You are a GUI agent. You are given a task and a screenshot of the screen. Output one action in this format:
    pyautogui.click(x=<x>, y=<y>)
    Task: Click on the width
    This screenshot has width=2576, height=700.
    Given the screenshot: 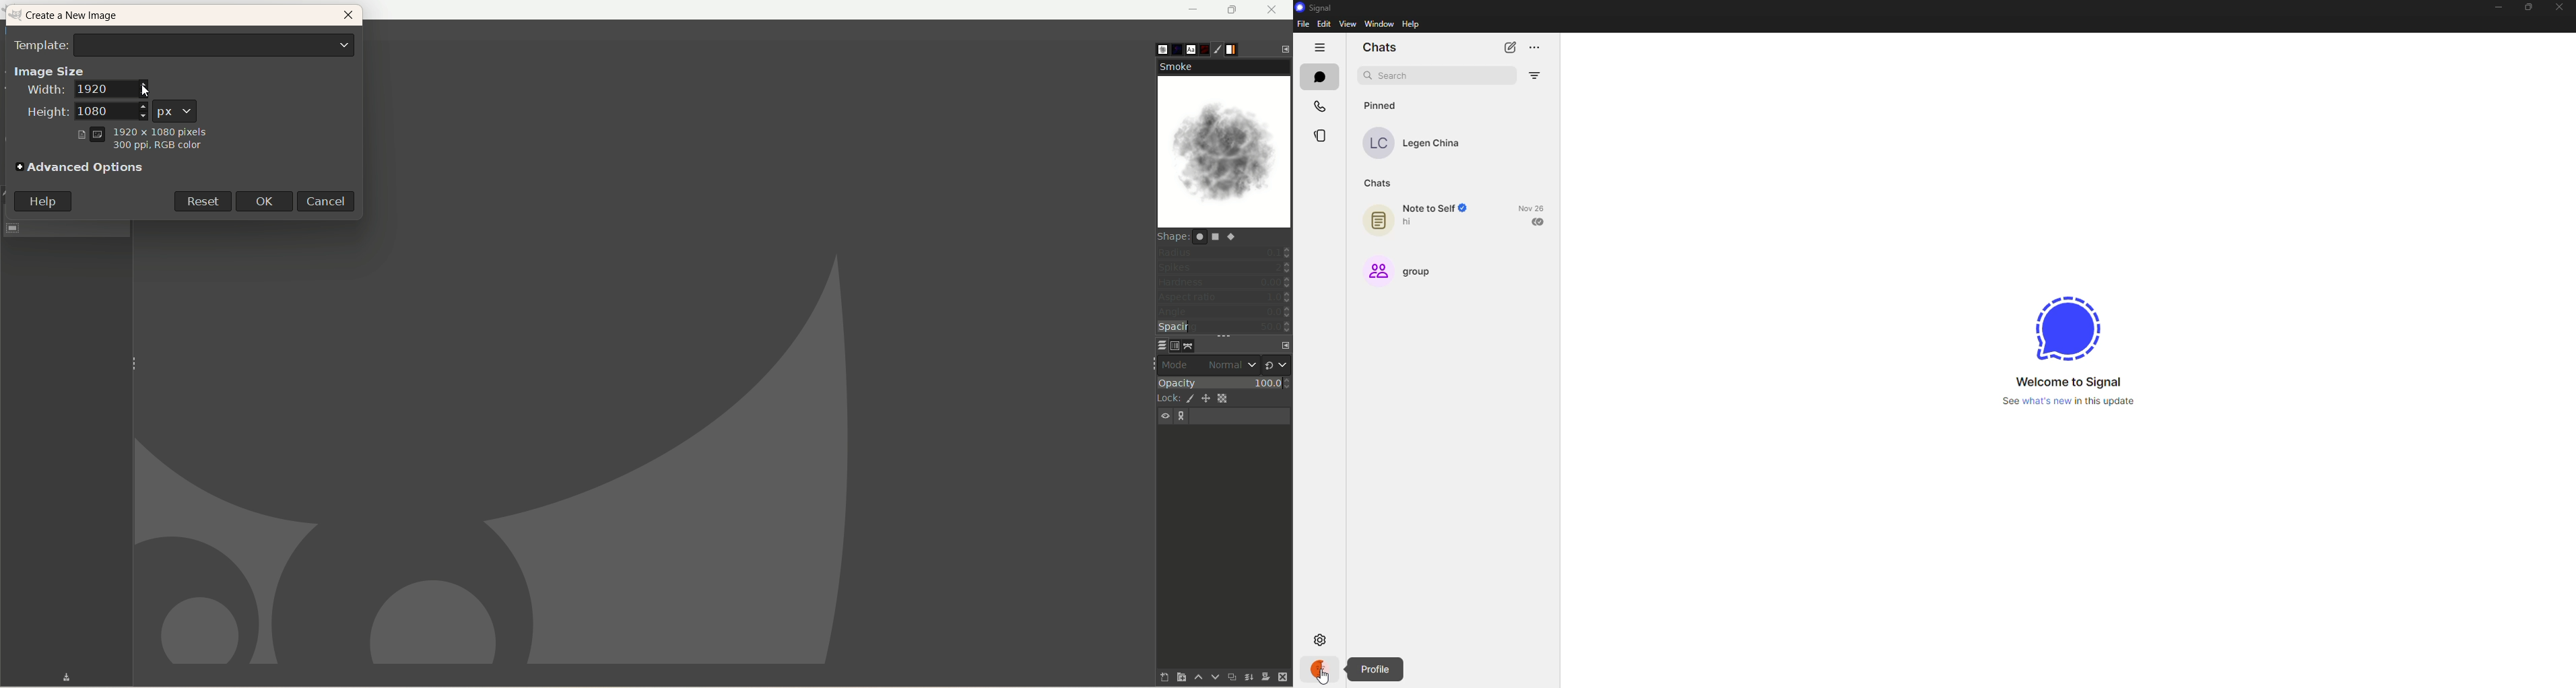 What is the action you would take?
    pyautogui.click(x=87, y=92)
    